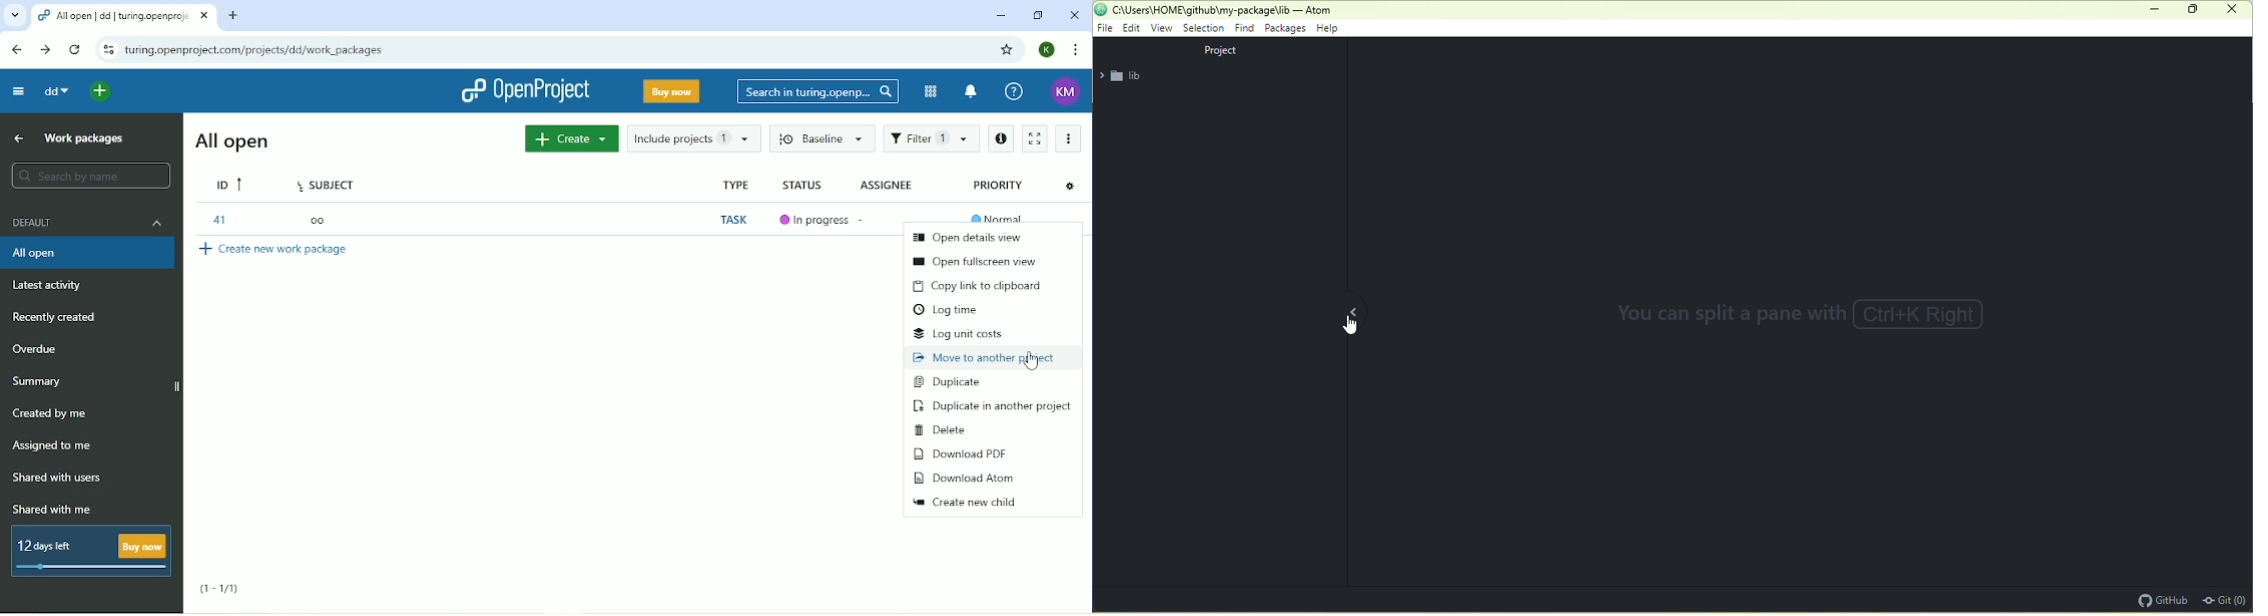 The width and height of the screenshot is (2268, 616). What do you see at coordinates (317, 221) in the screenshot?
I see `oo` at bounding box center [317, 221].